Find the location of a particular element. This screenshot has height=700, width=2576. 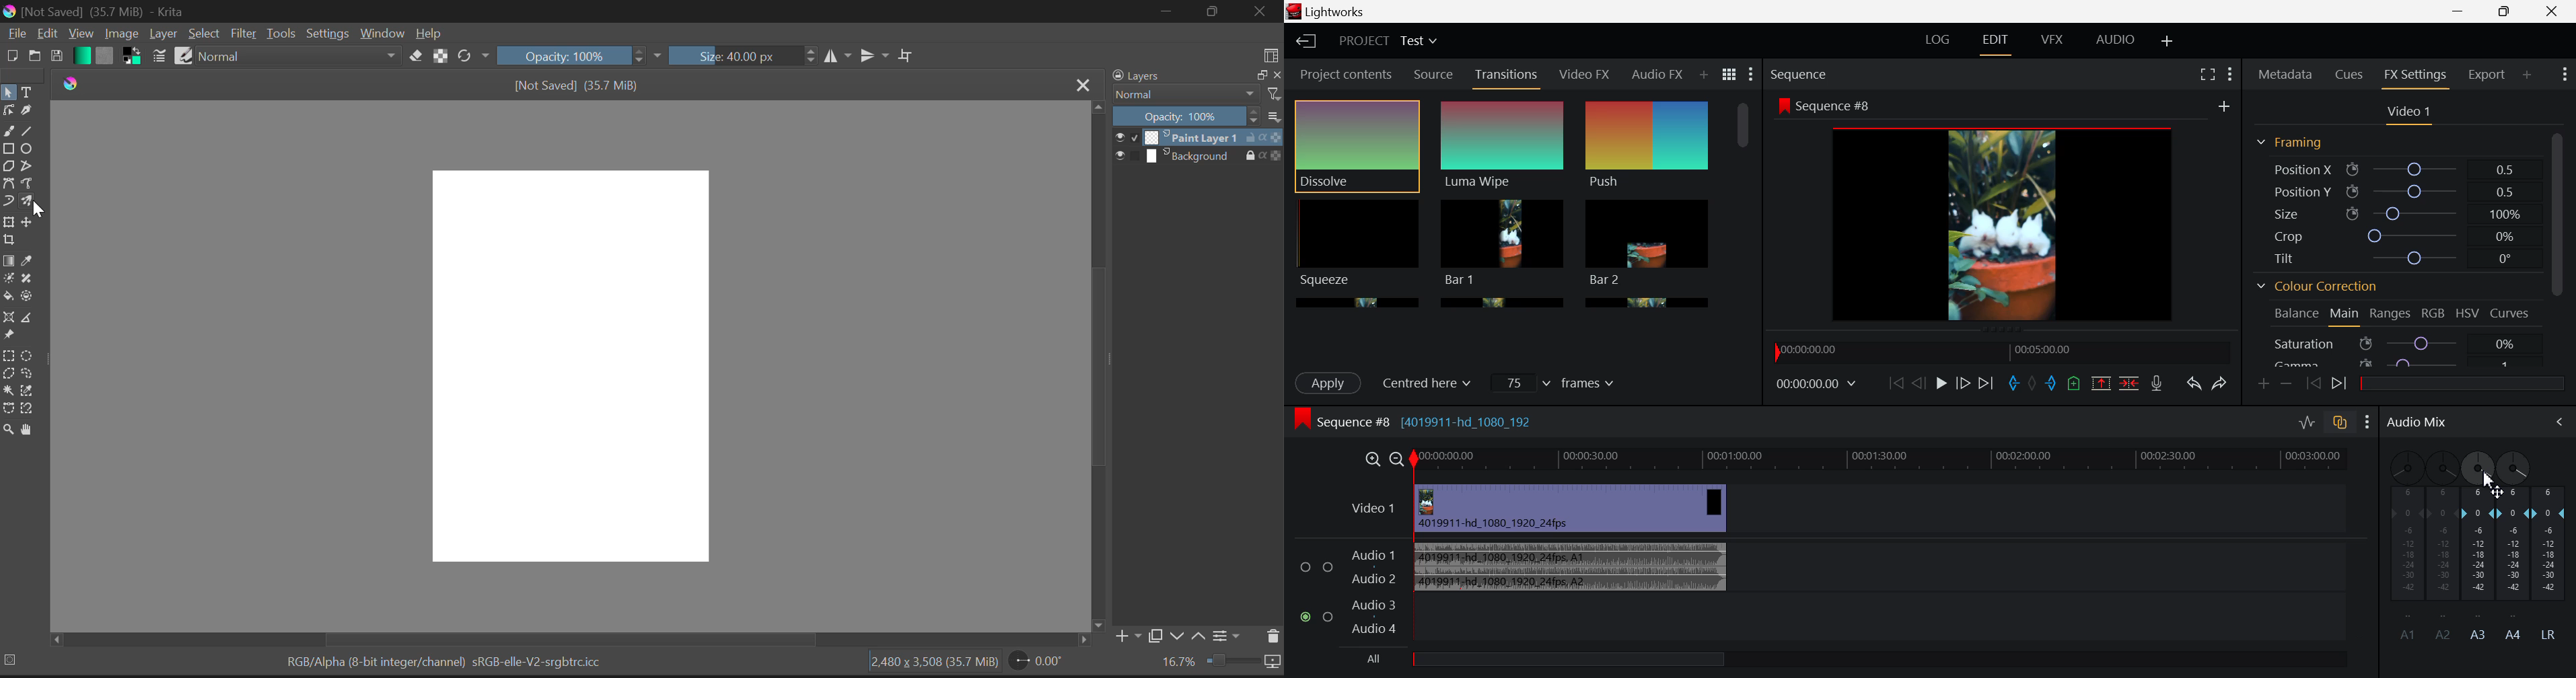

Image is located at coordinates (122, 34).